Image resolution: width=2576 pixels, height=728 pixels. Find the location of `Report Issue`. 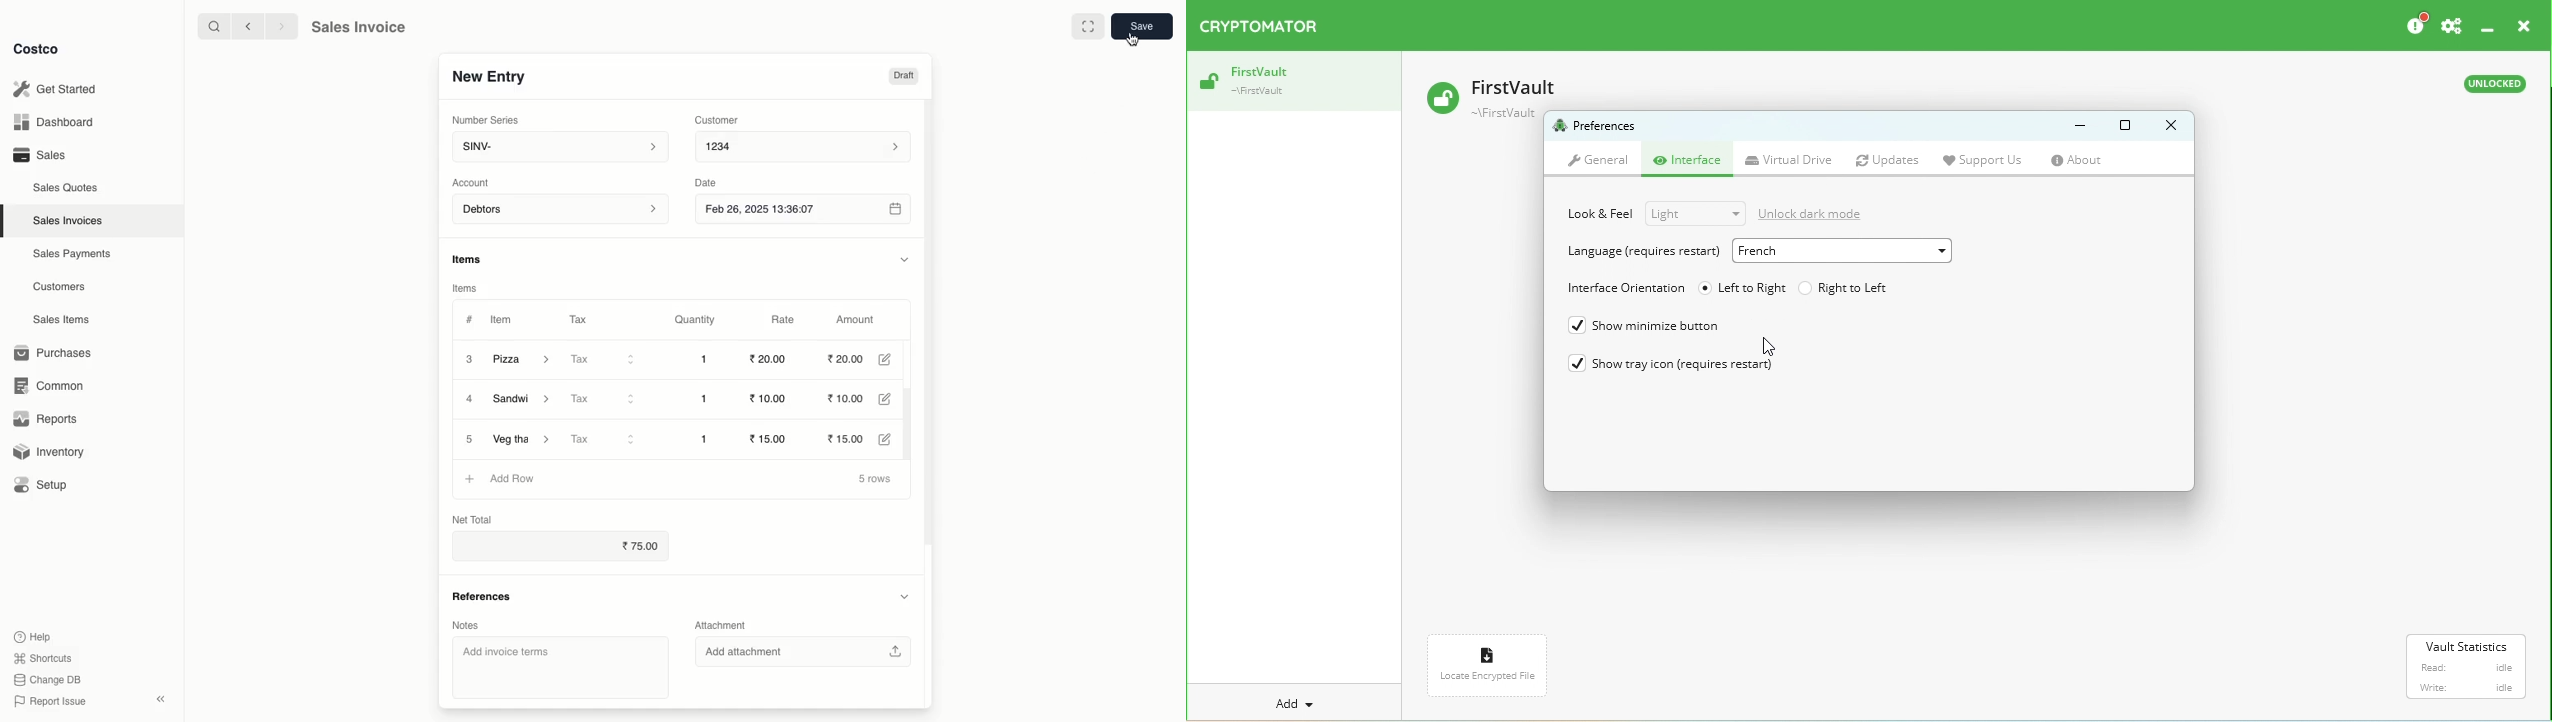

Report Issue is located at coordinates (47, 701).